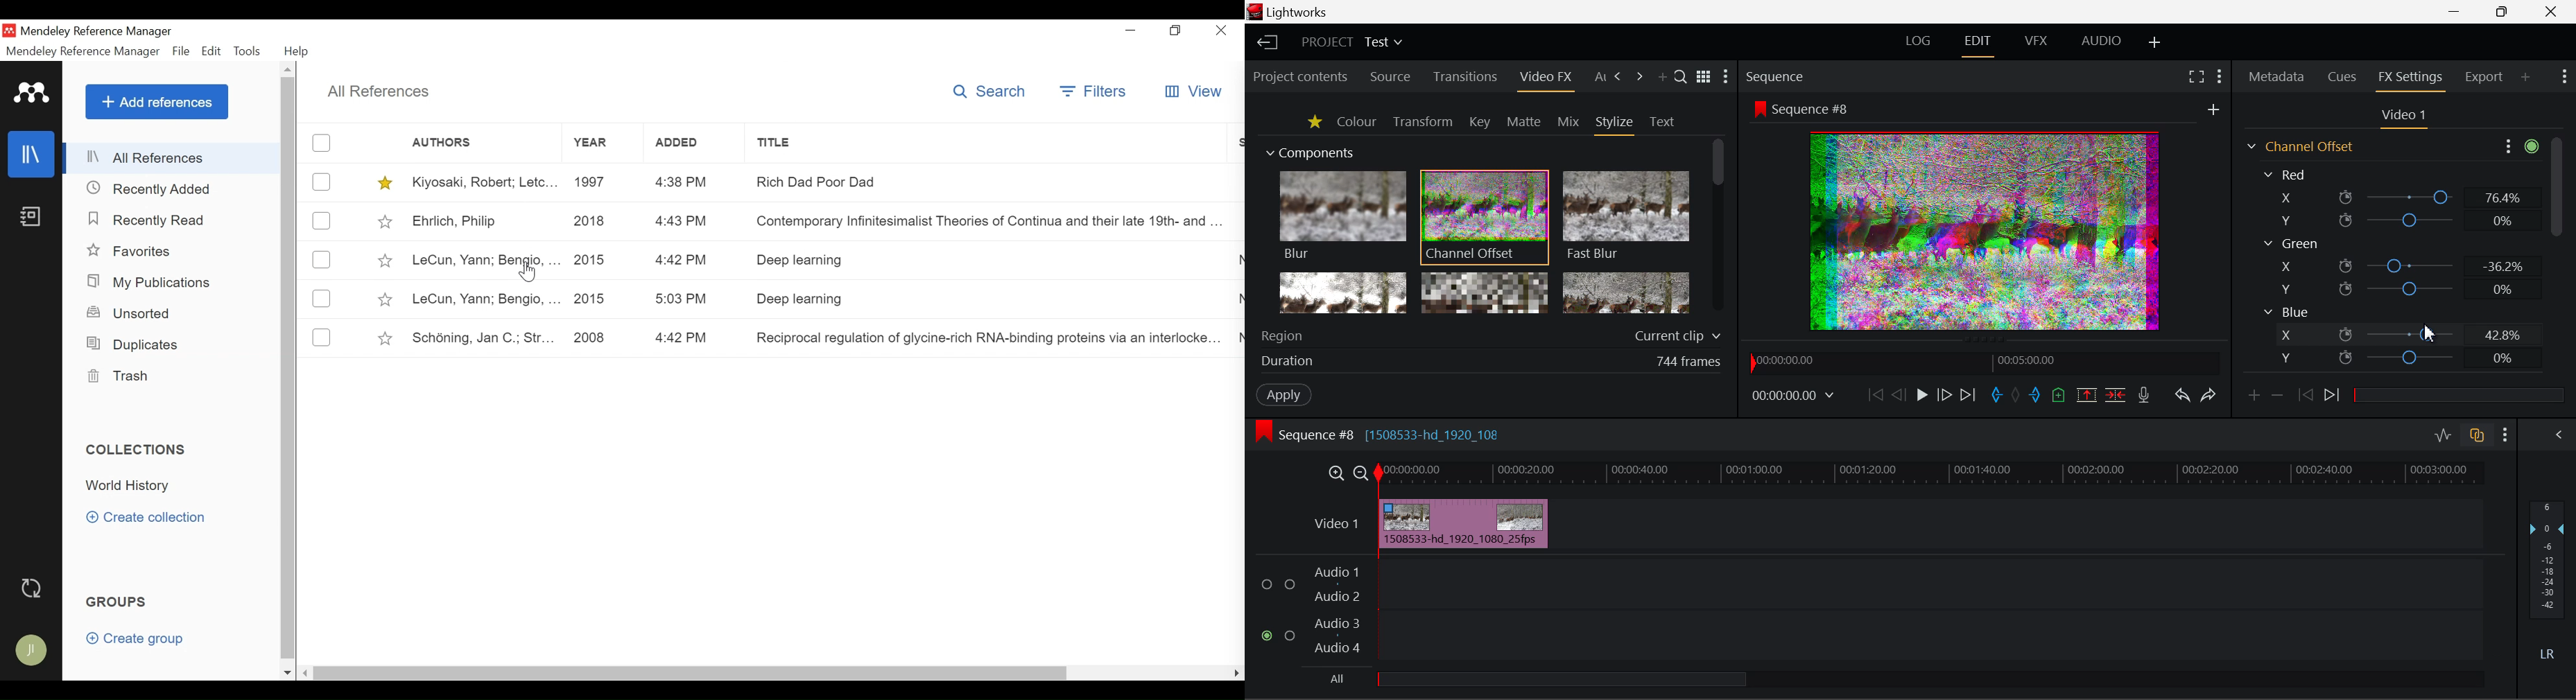 The width and height of the screenshot is (2576, 700). What do you see at coordinates (1464, 521) in the screenshot?
I see `Effect Applied` at bounding box center [1464, 521].